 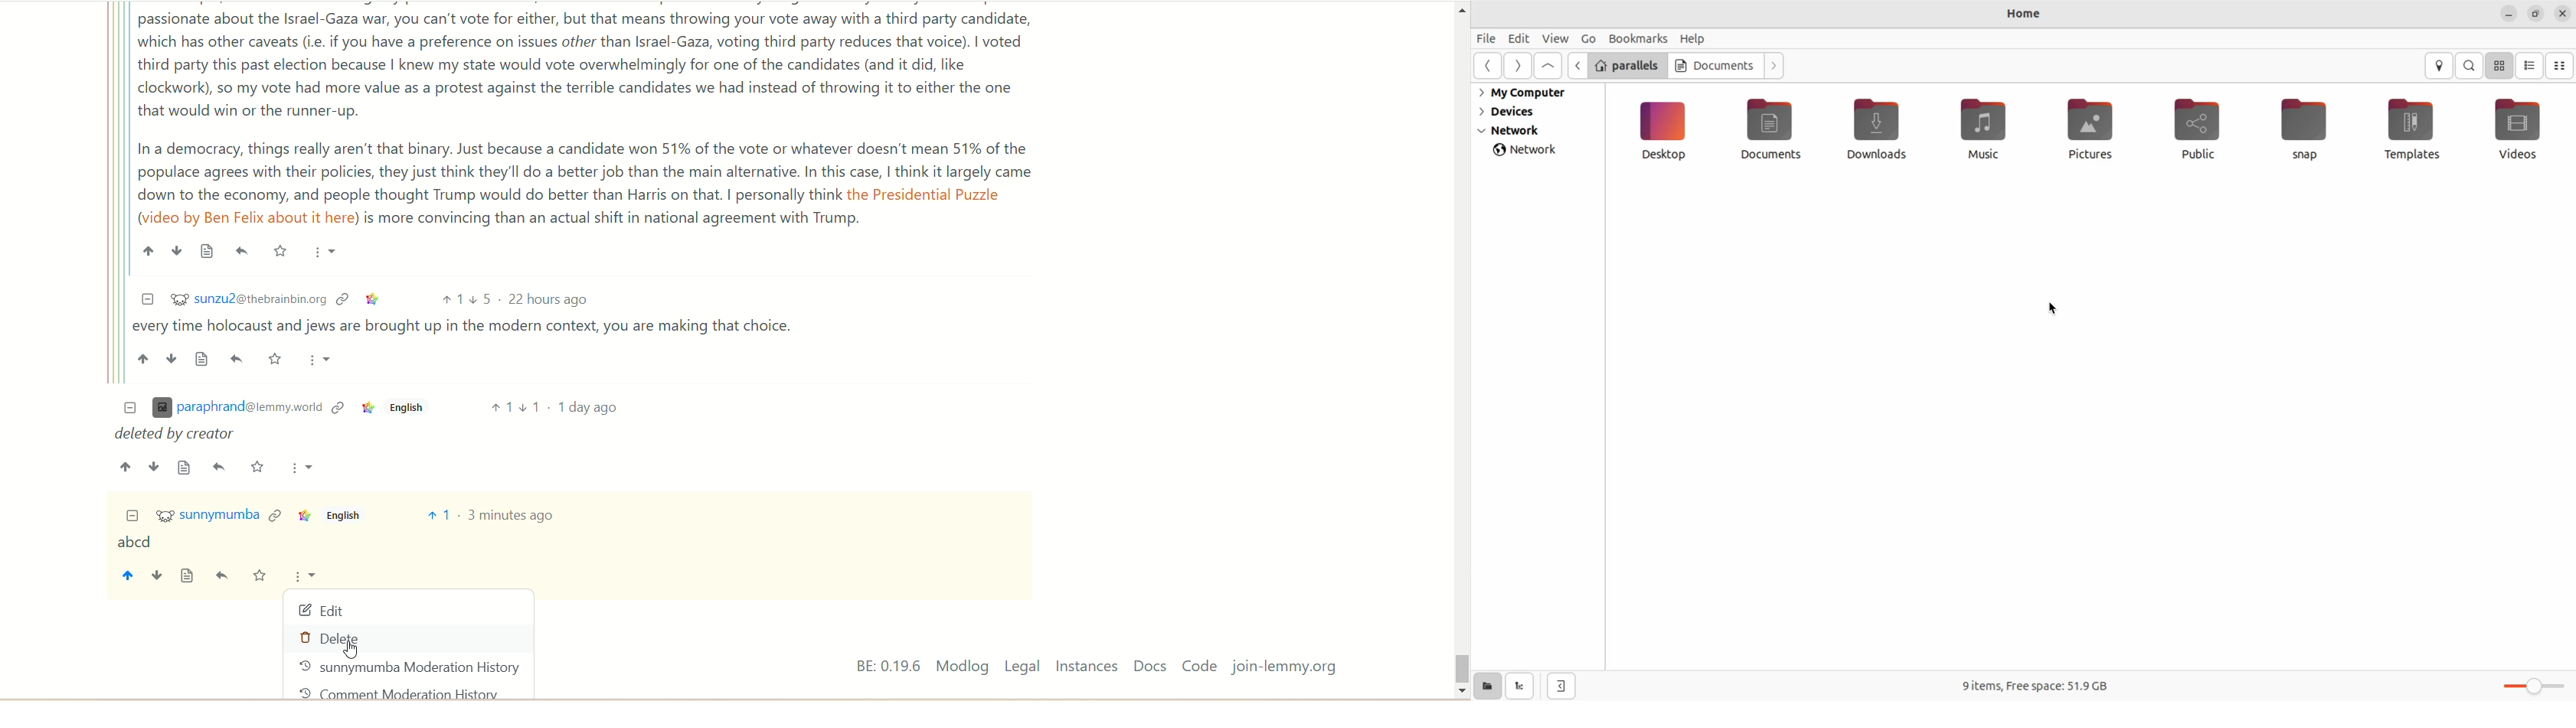 I want to click on Upvote, so click(x=451, y=300).